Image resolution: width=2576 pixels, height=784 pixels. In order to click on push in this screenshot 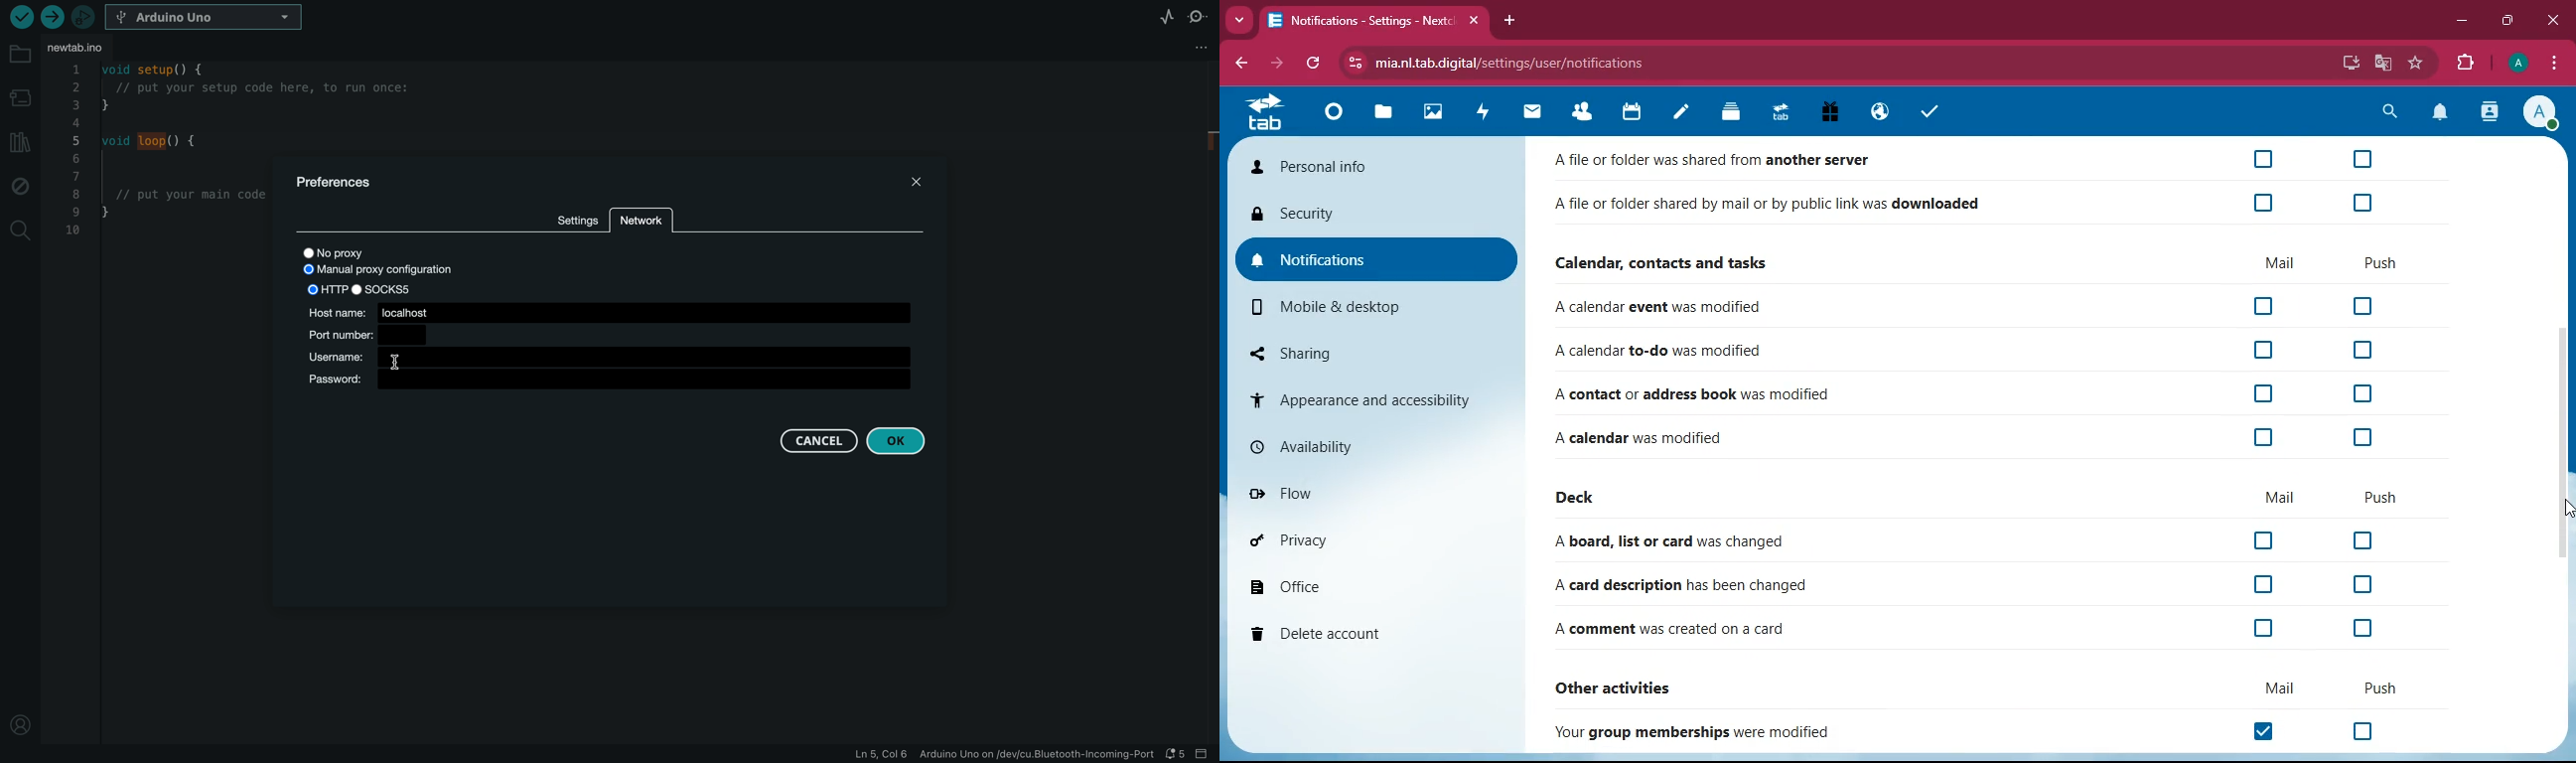, I will do `click(2382, 262)`.